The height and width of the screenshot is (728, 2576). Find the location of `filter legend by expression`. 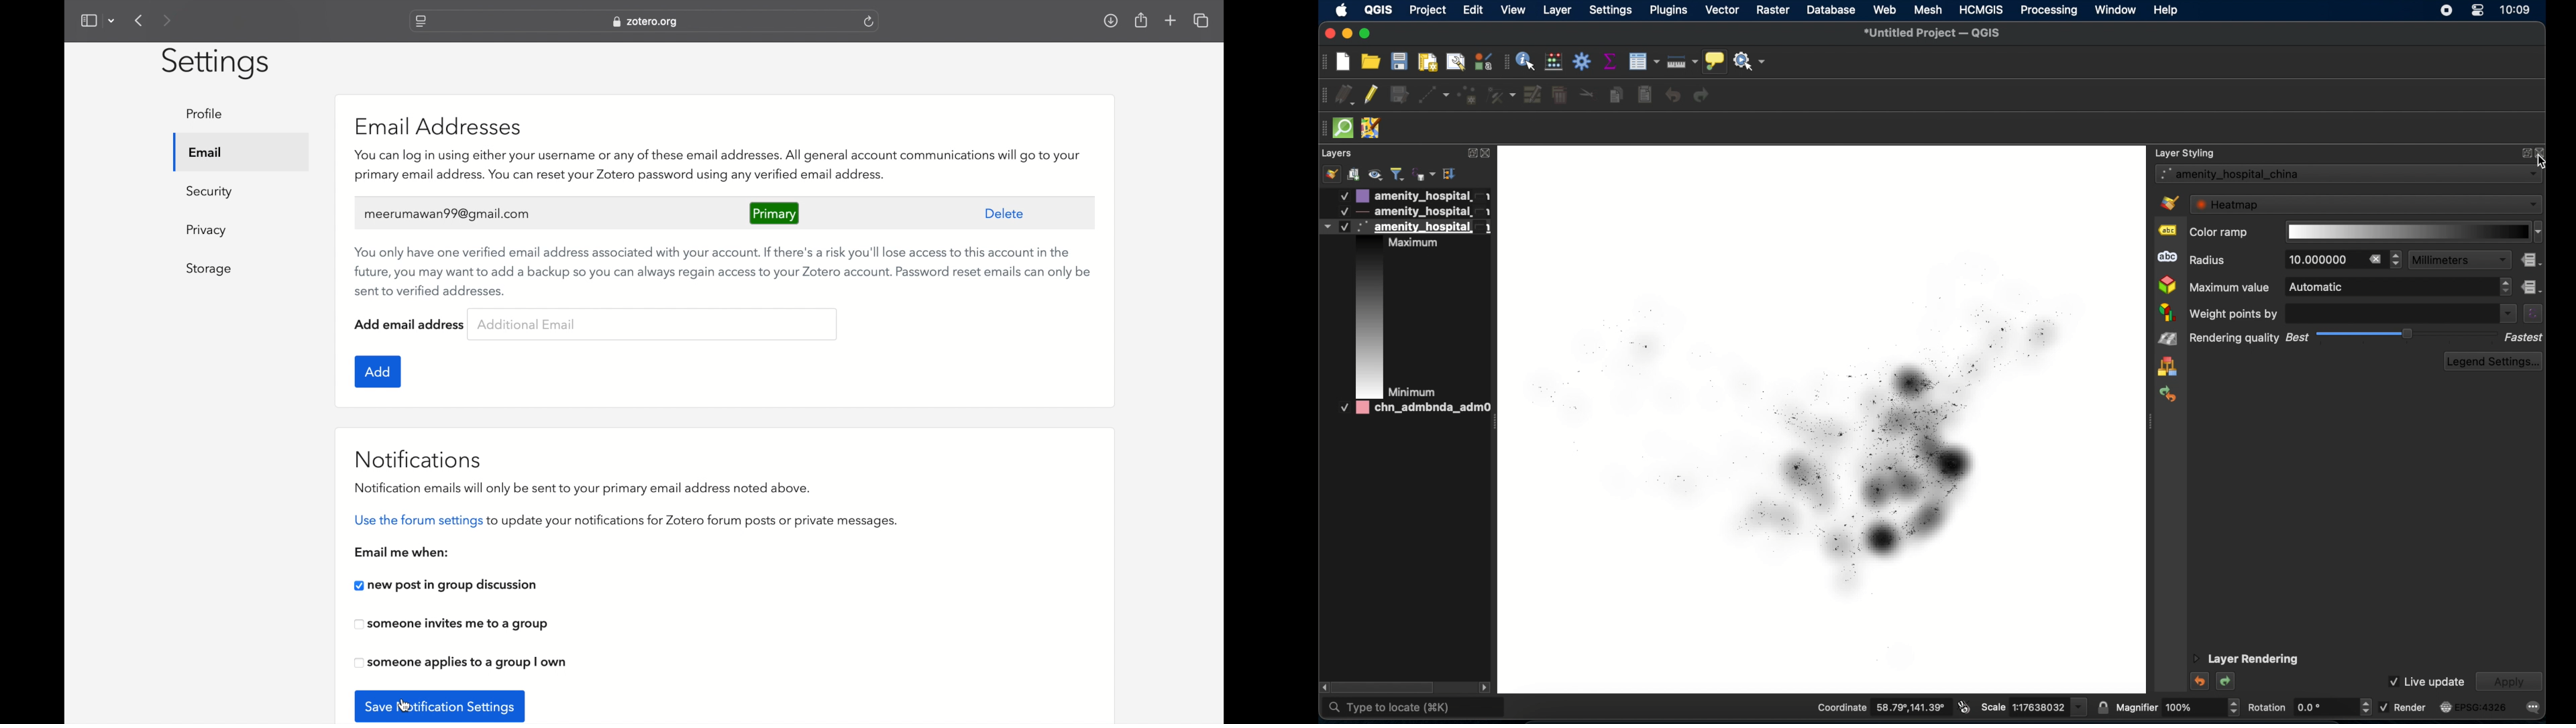

filter legend by expression is located at coordinates (1423, 174).